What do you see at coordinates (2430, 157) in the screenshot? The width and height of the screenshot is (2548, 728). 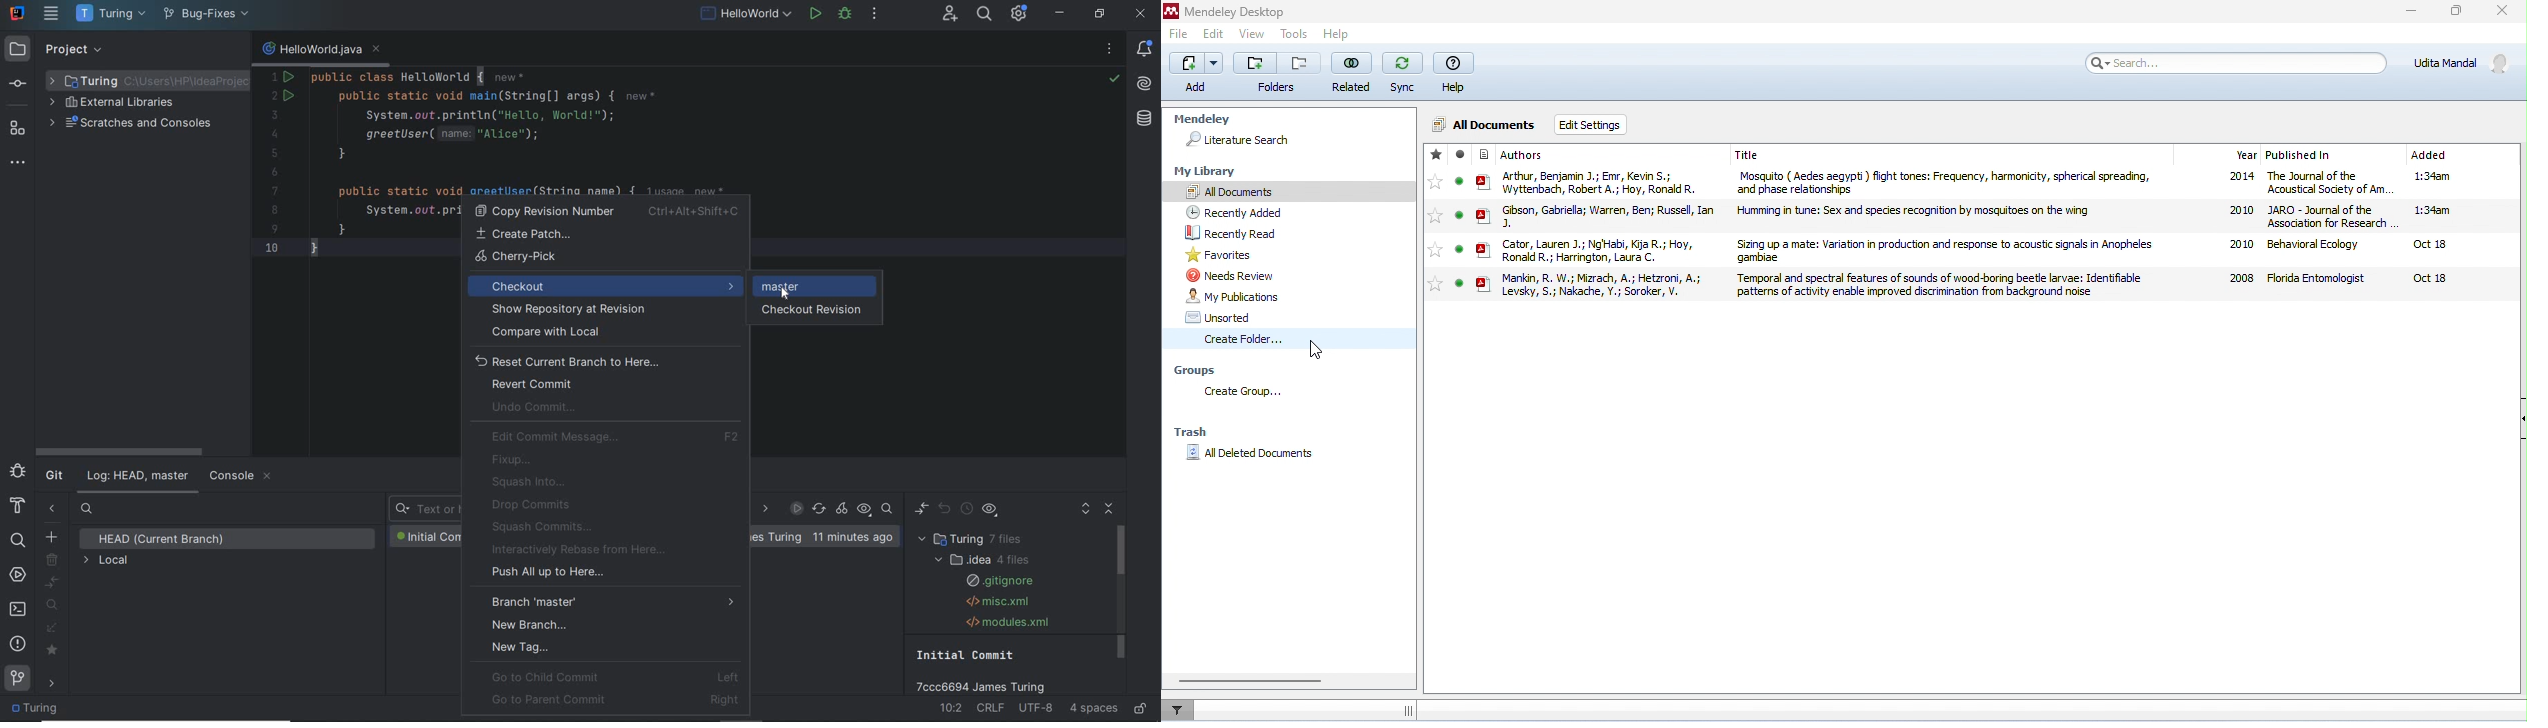 I see `added` at bounding box center [2430, 157].